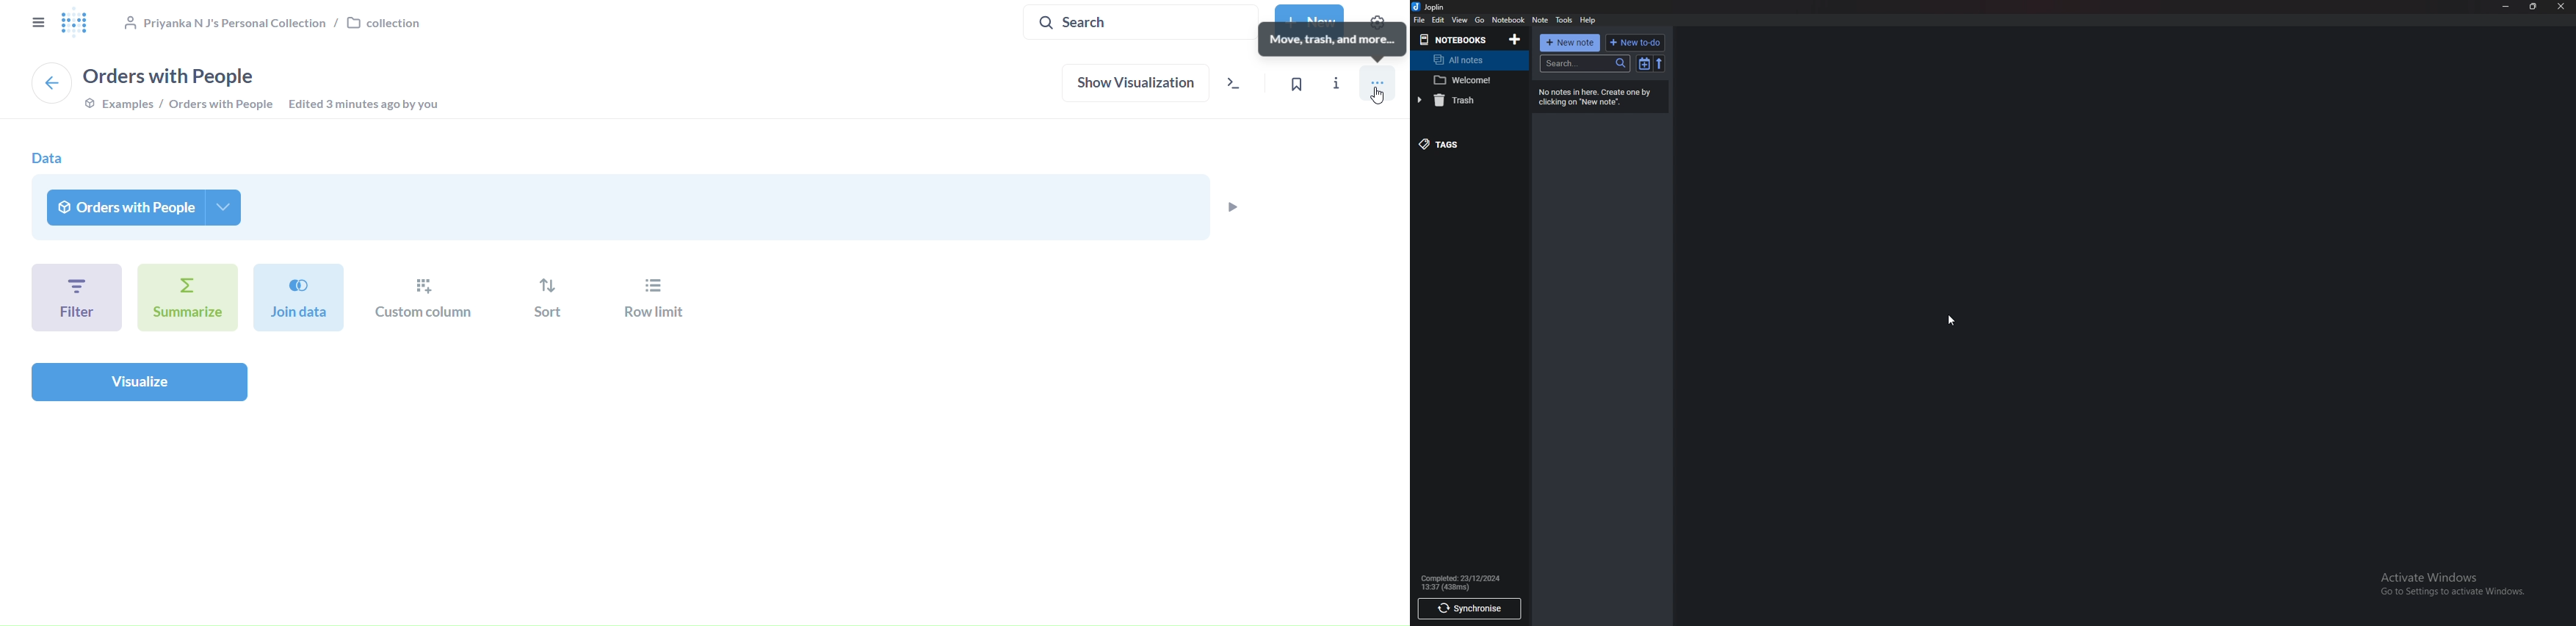 This screenshot has height=644, width=2576. What do you see at coordinates (1564, 19) in the screenshot?
I see `tools` at bounding box center [1564, 19].